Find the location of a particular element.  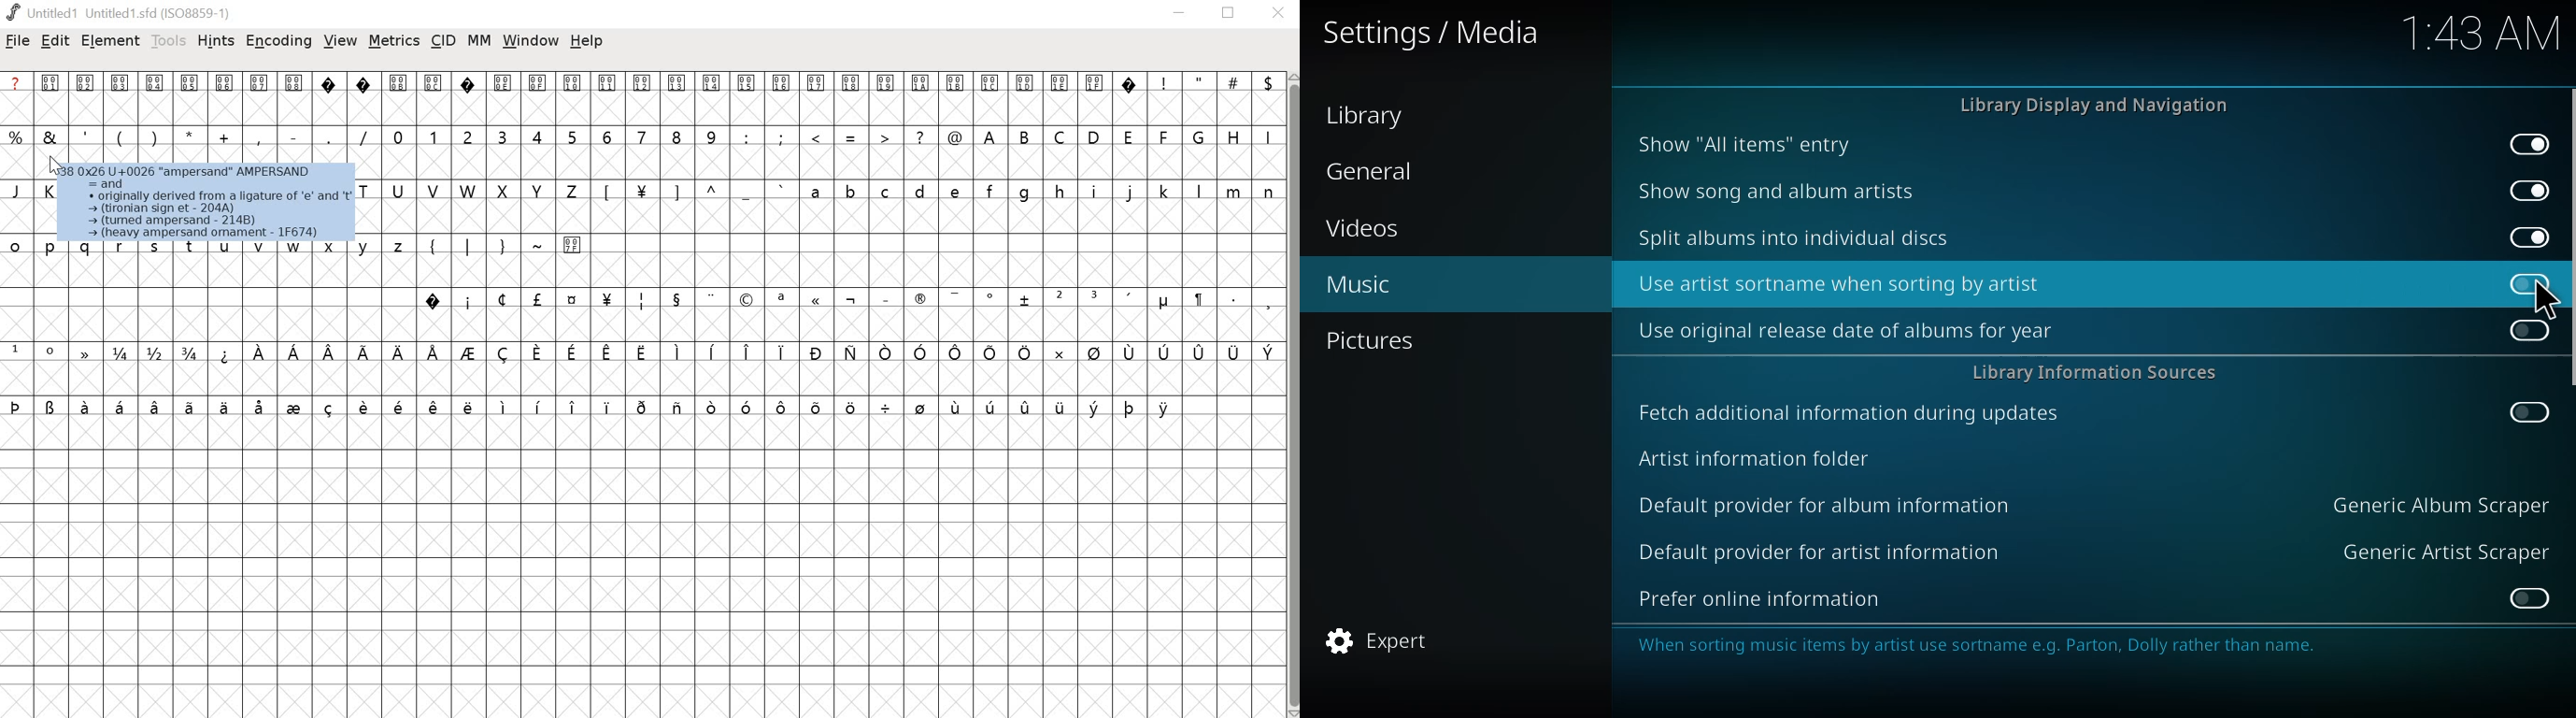

# is located at coordinates (1234, 100).